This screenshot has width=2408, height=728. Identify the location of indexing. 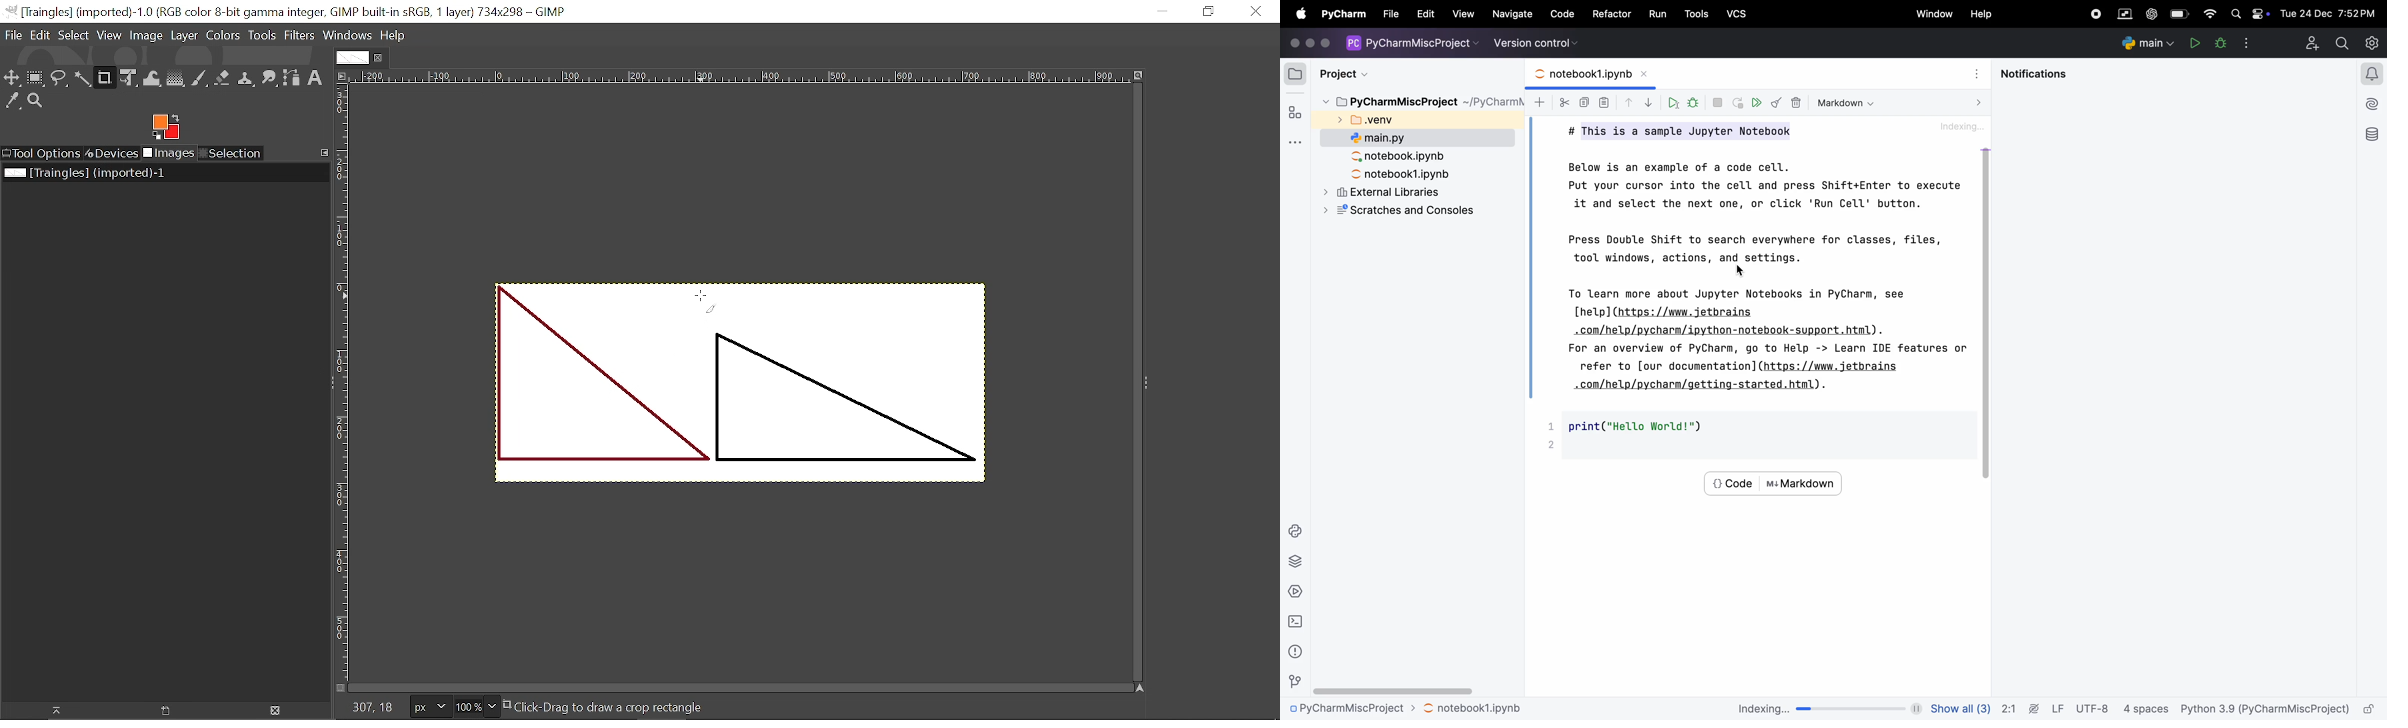
(1824, 709).